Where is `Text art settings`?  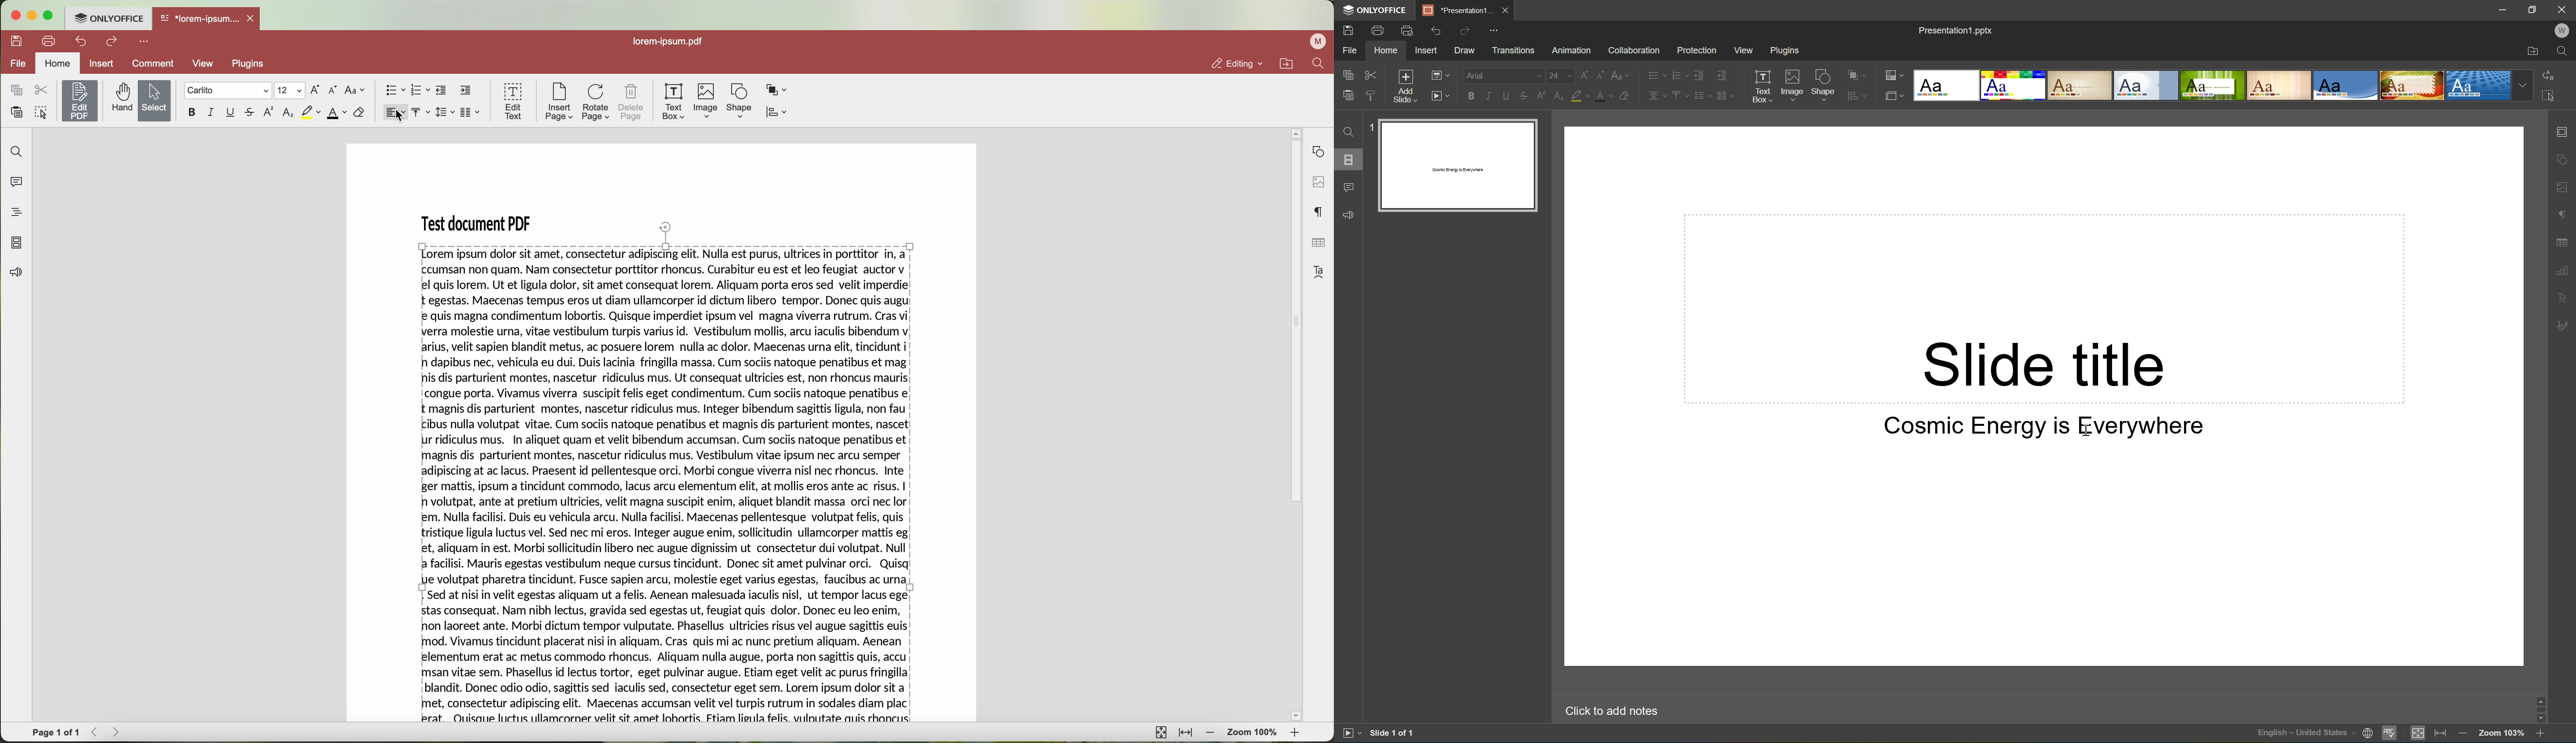
Text art settings is located at coordinates (2563, 299).